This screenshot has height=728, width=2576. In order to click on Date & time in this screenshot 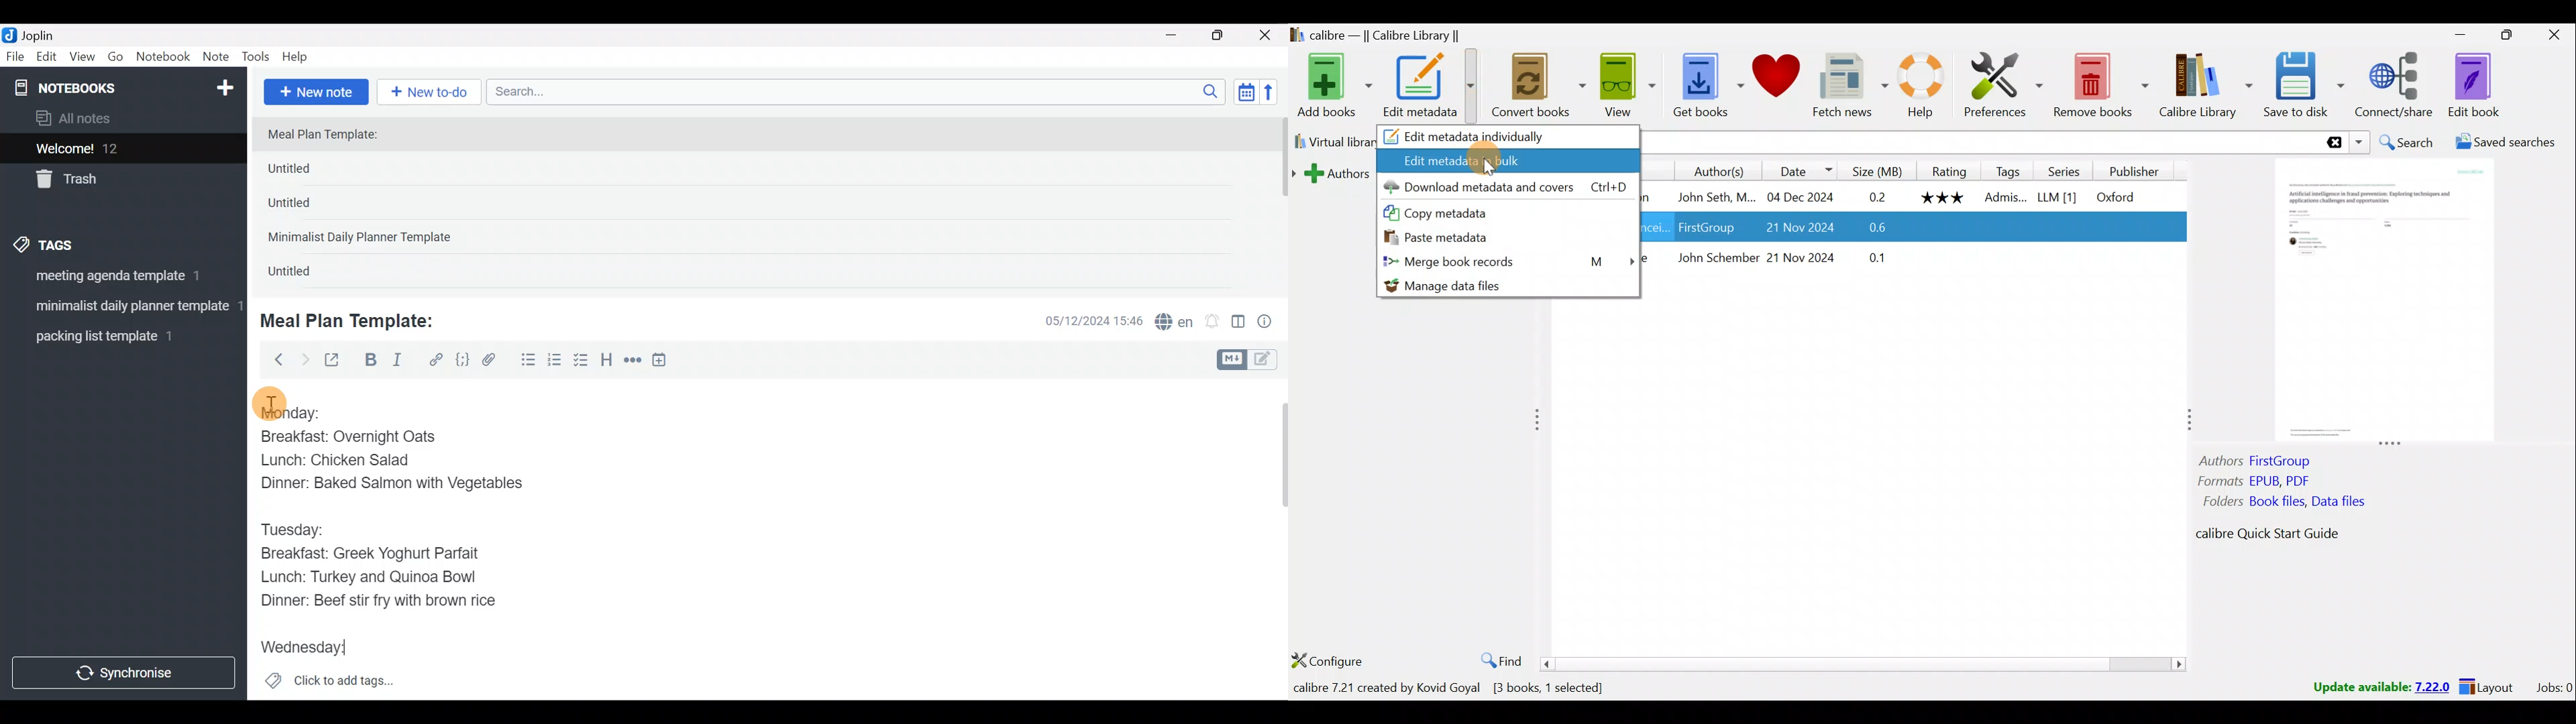, I will do `click(1083, 320)`.